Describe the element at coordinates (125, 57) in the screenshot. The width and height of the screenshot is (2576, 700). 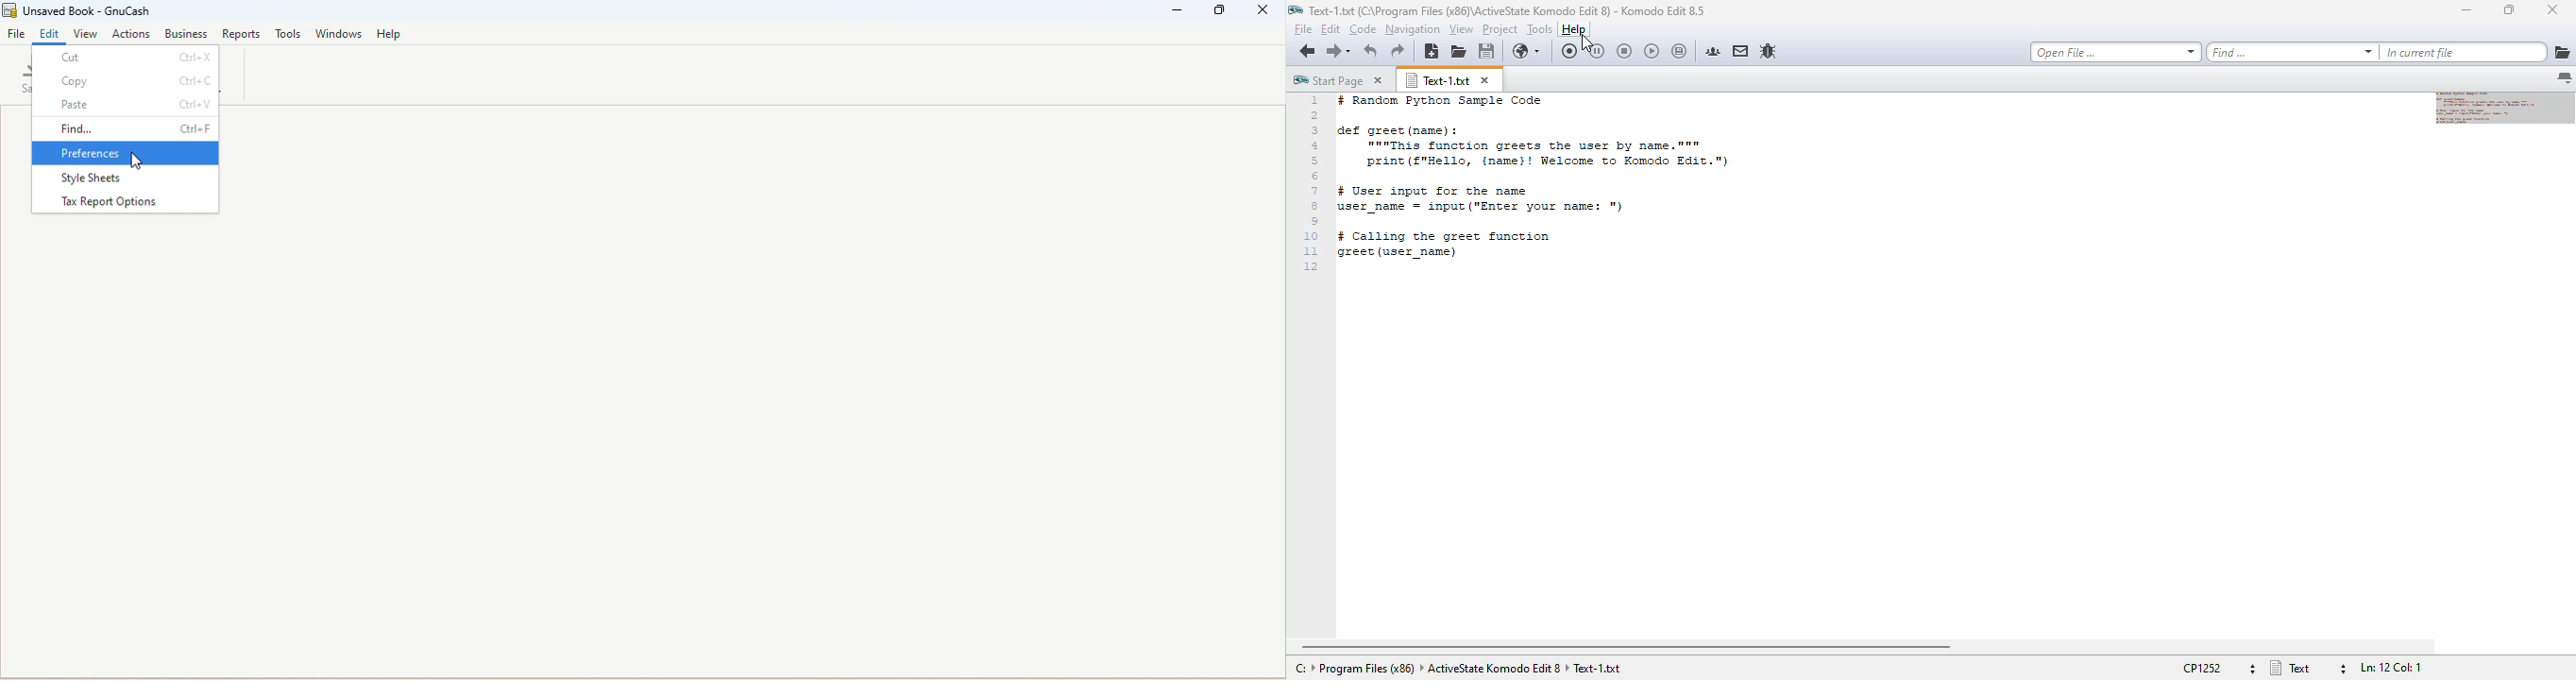
I see `Cut` at that location.